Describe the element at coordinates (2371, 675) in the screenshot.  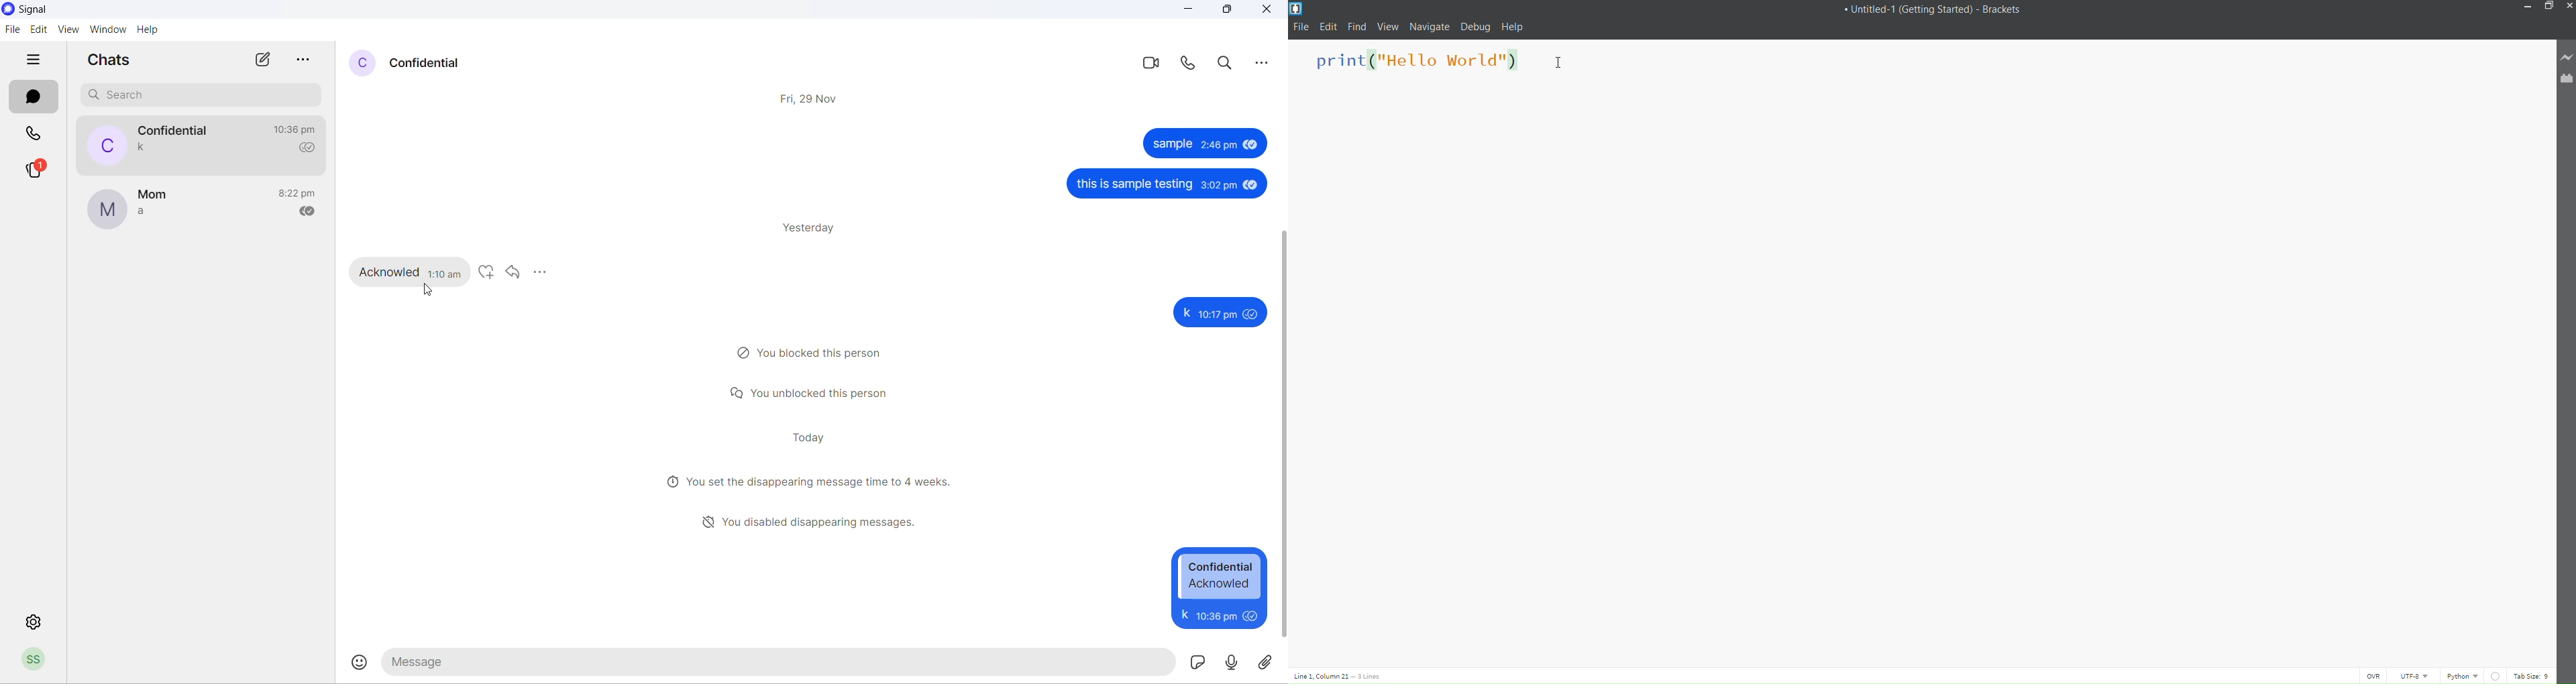
I see `ovr` at that location.